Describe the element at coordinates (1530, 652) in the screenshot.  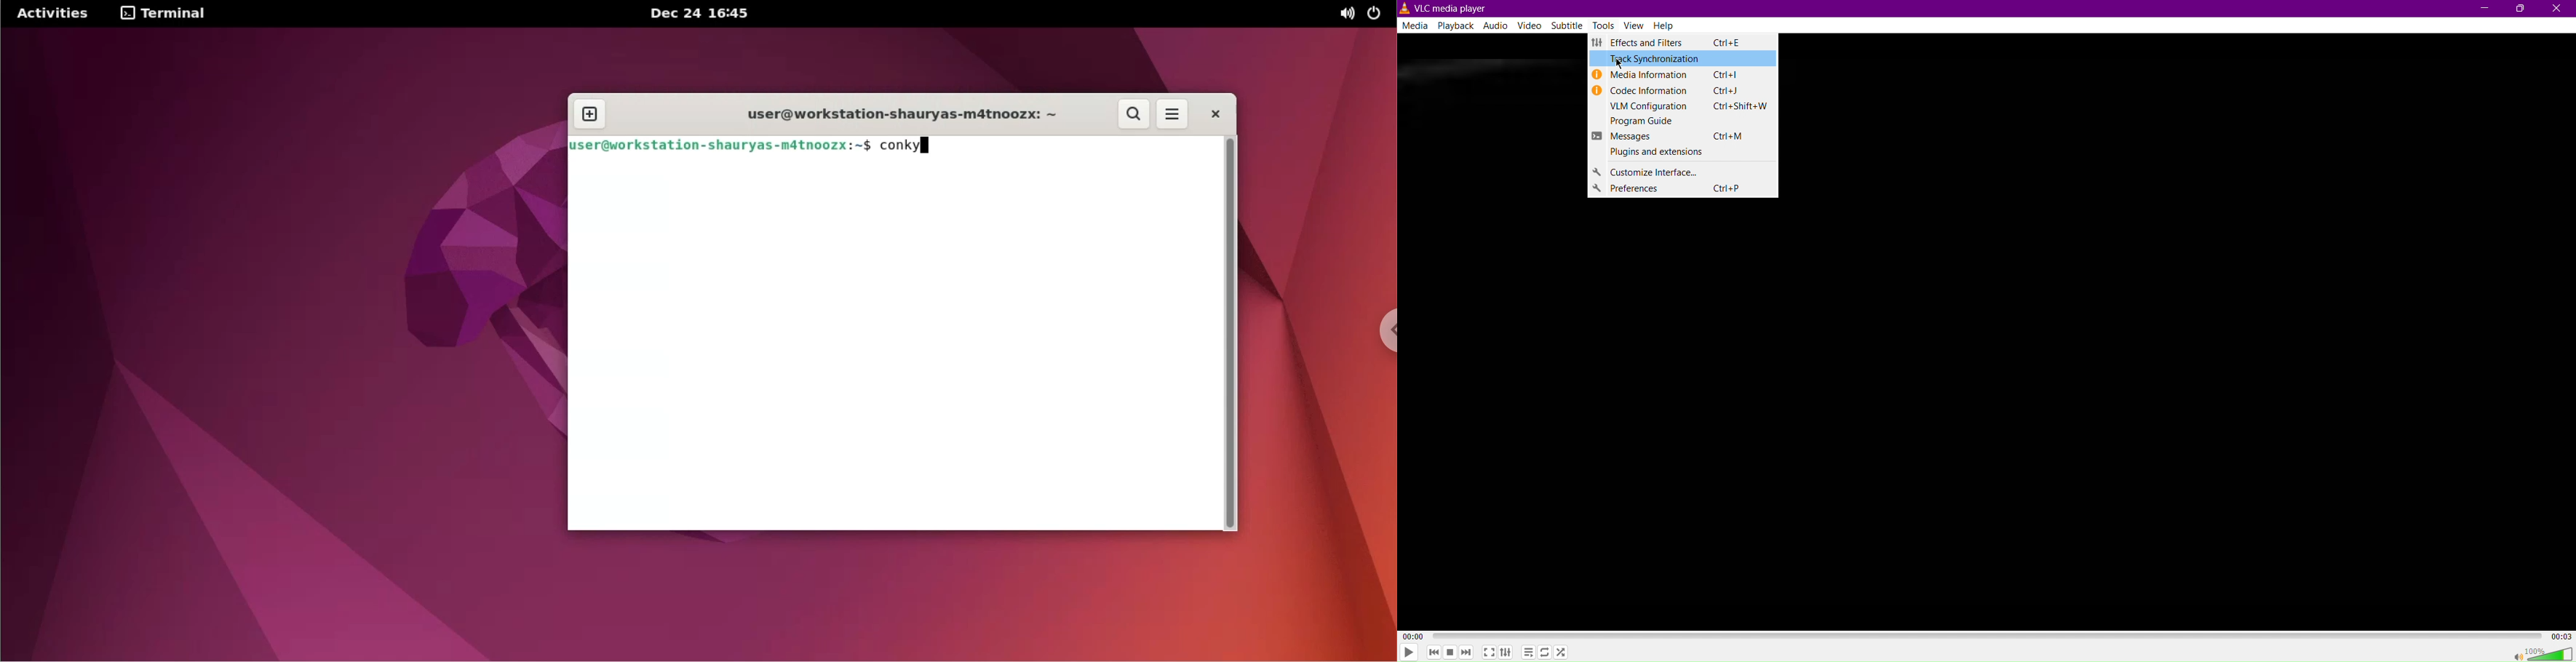
I see `Playlist` at that location.